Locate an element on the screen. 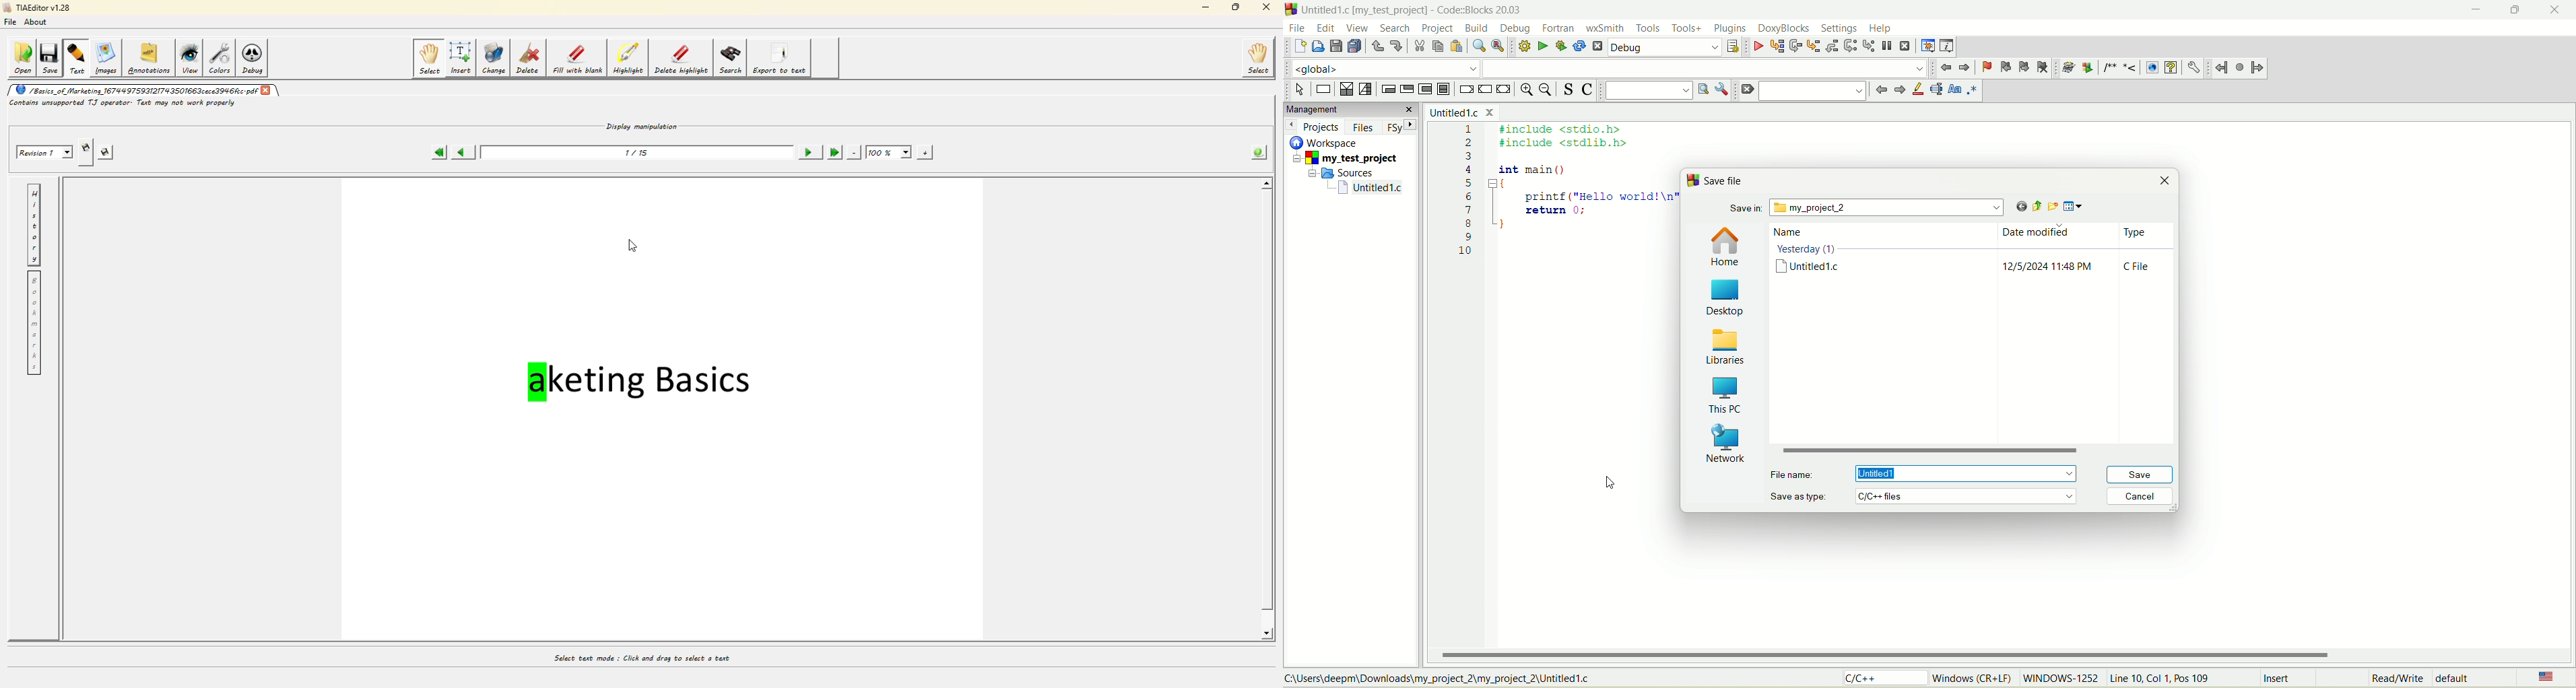 This screenshot has height=700, width=2576. horizontal scroll bar is located at coordinates (2003, 655).